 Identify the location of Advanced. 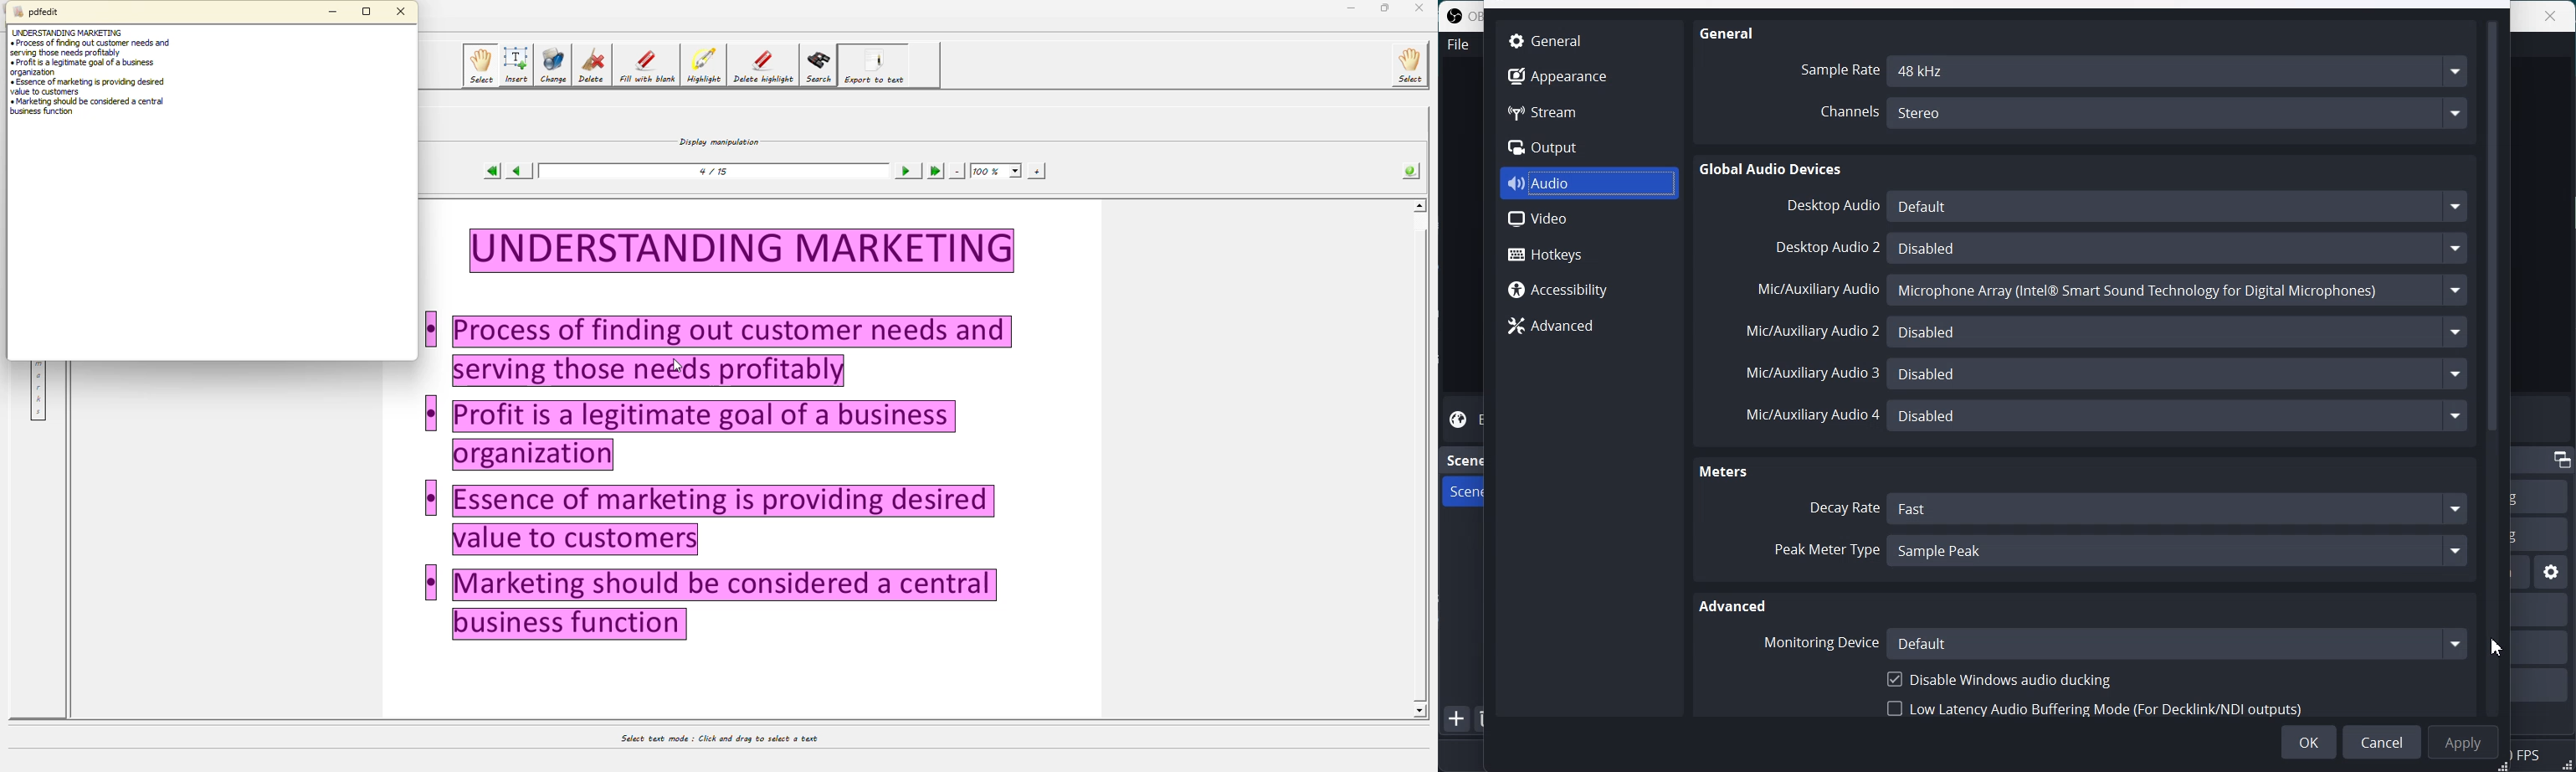
(1733, 607).